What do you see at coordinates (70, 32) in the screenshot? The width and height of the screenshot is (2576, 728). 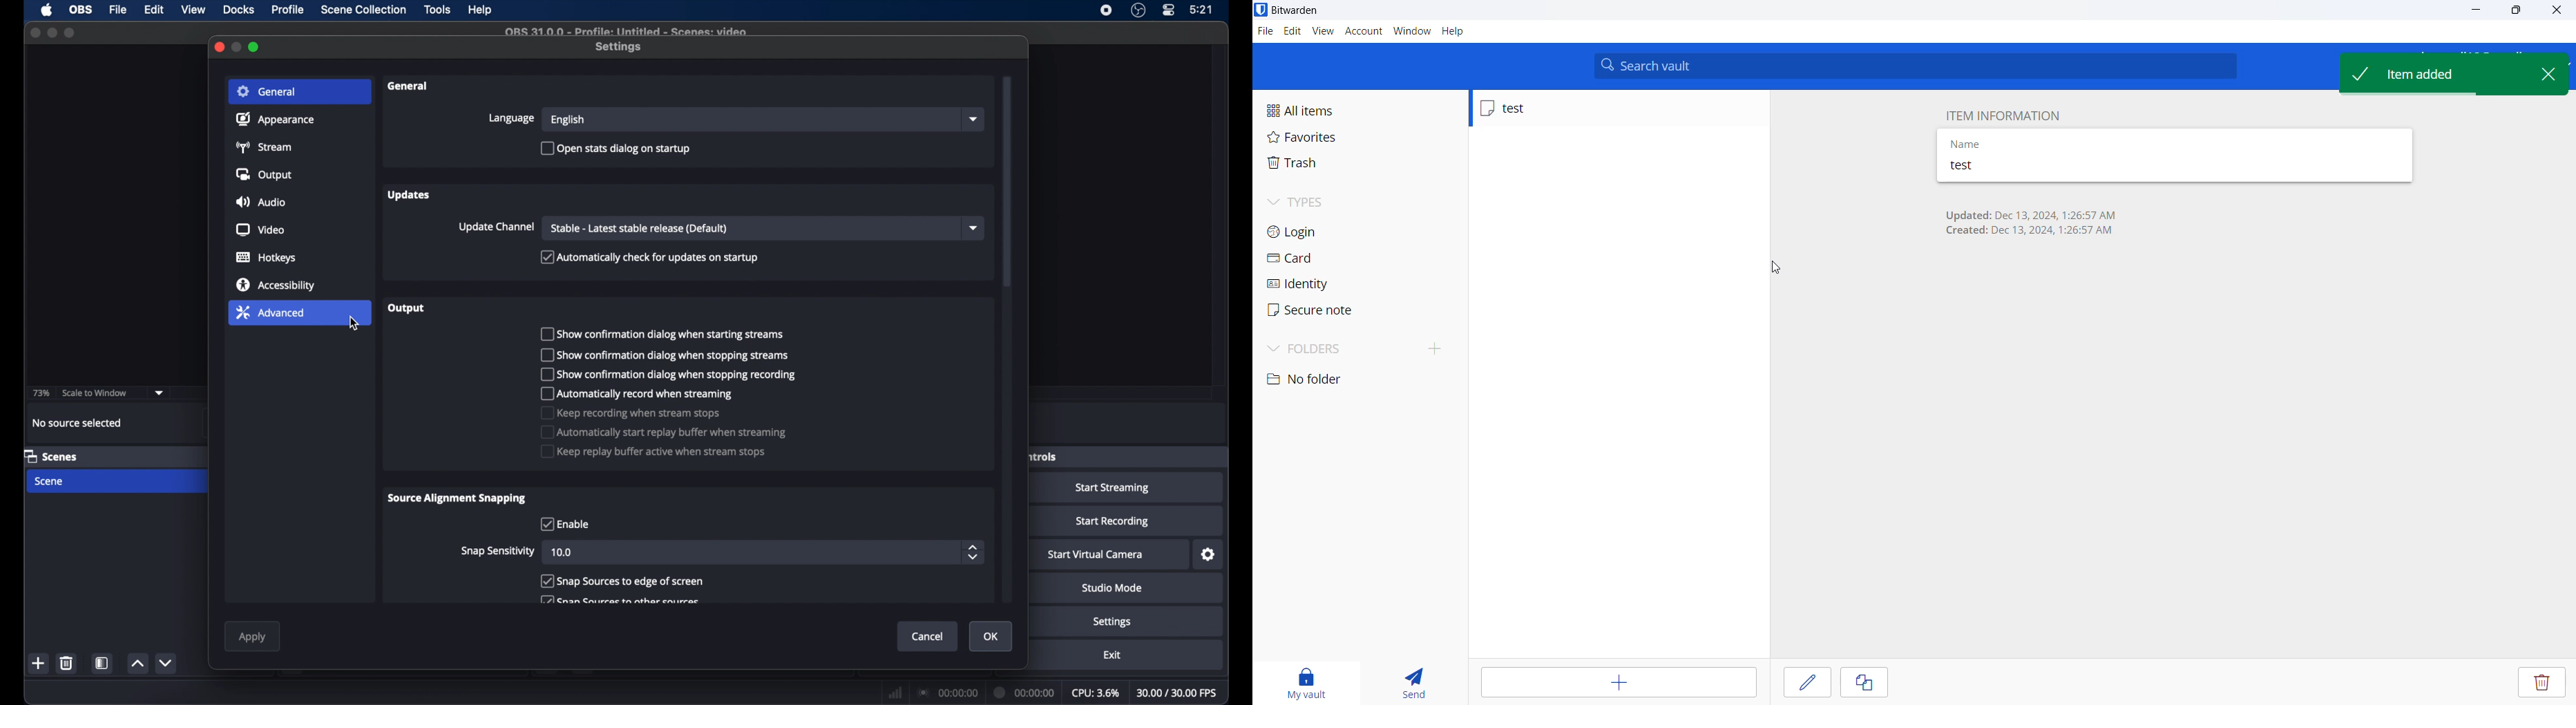 I see `maximize` at bounding box center [70, 32].